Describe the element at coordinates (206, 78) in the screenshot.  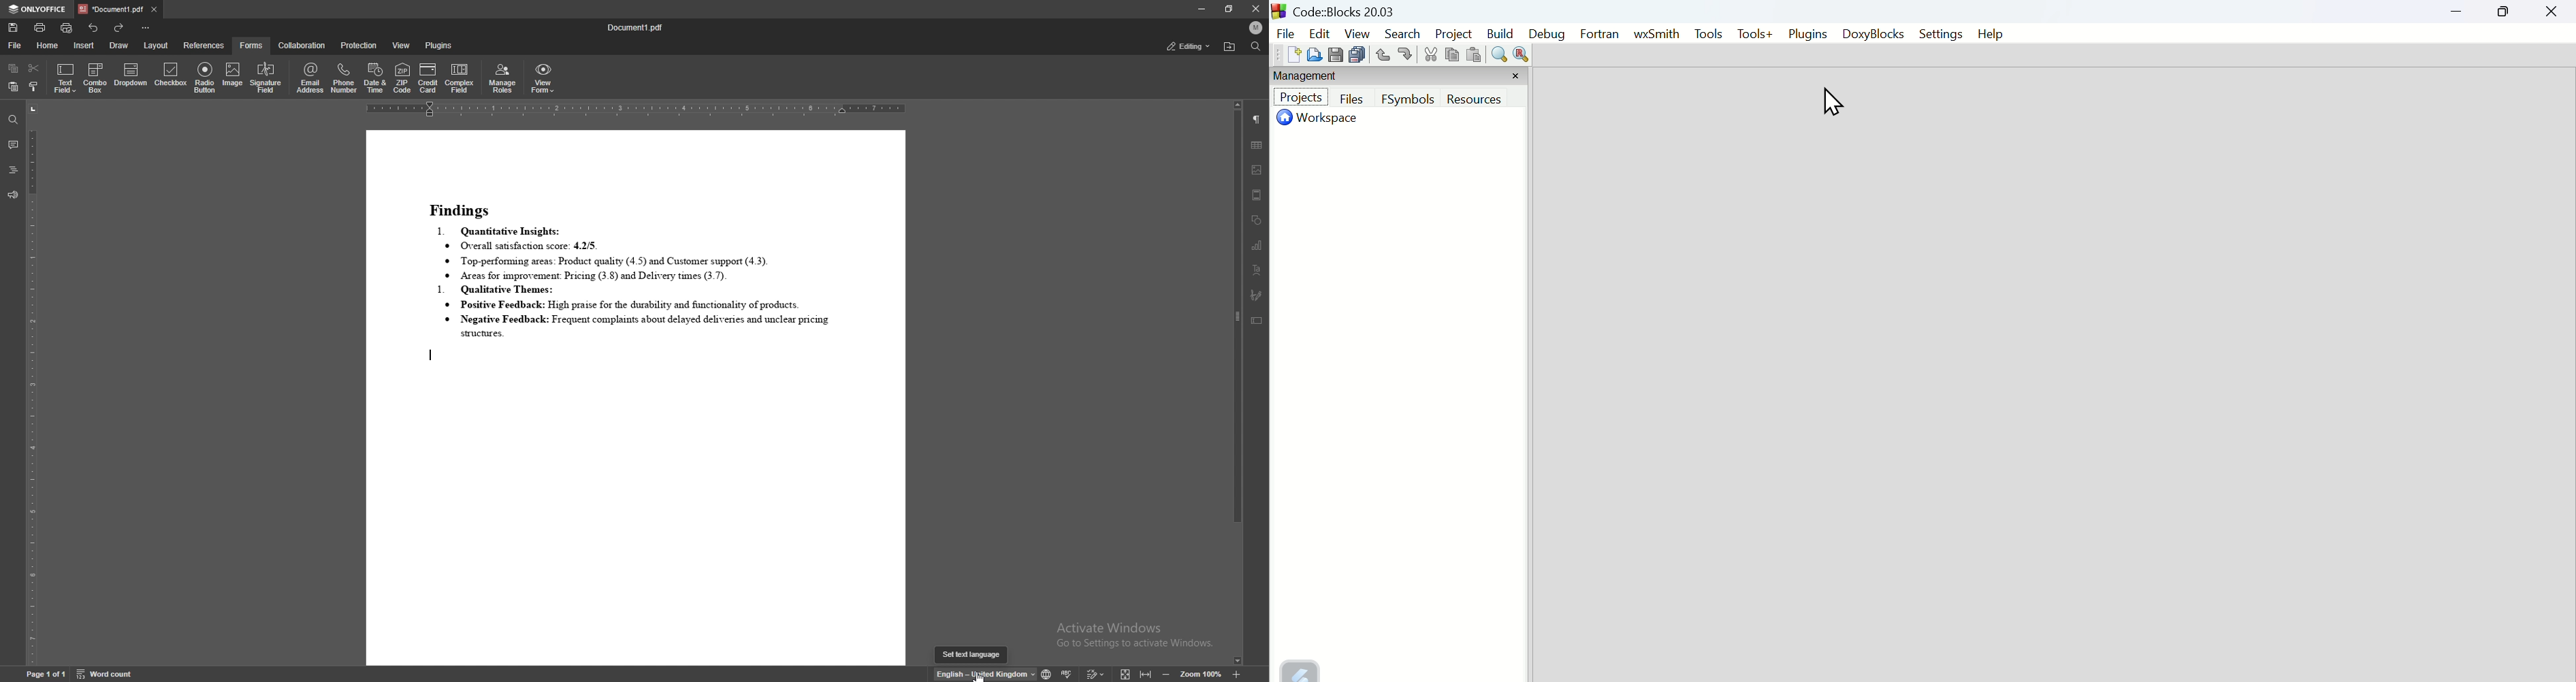
I see `radio button` at that location.